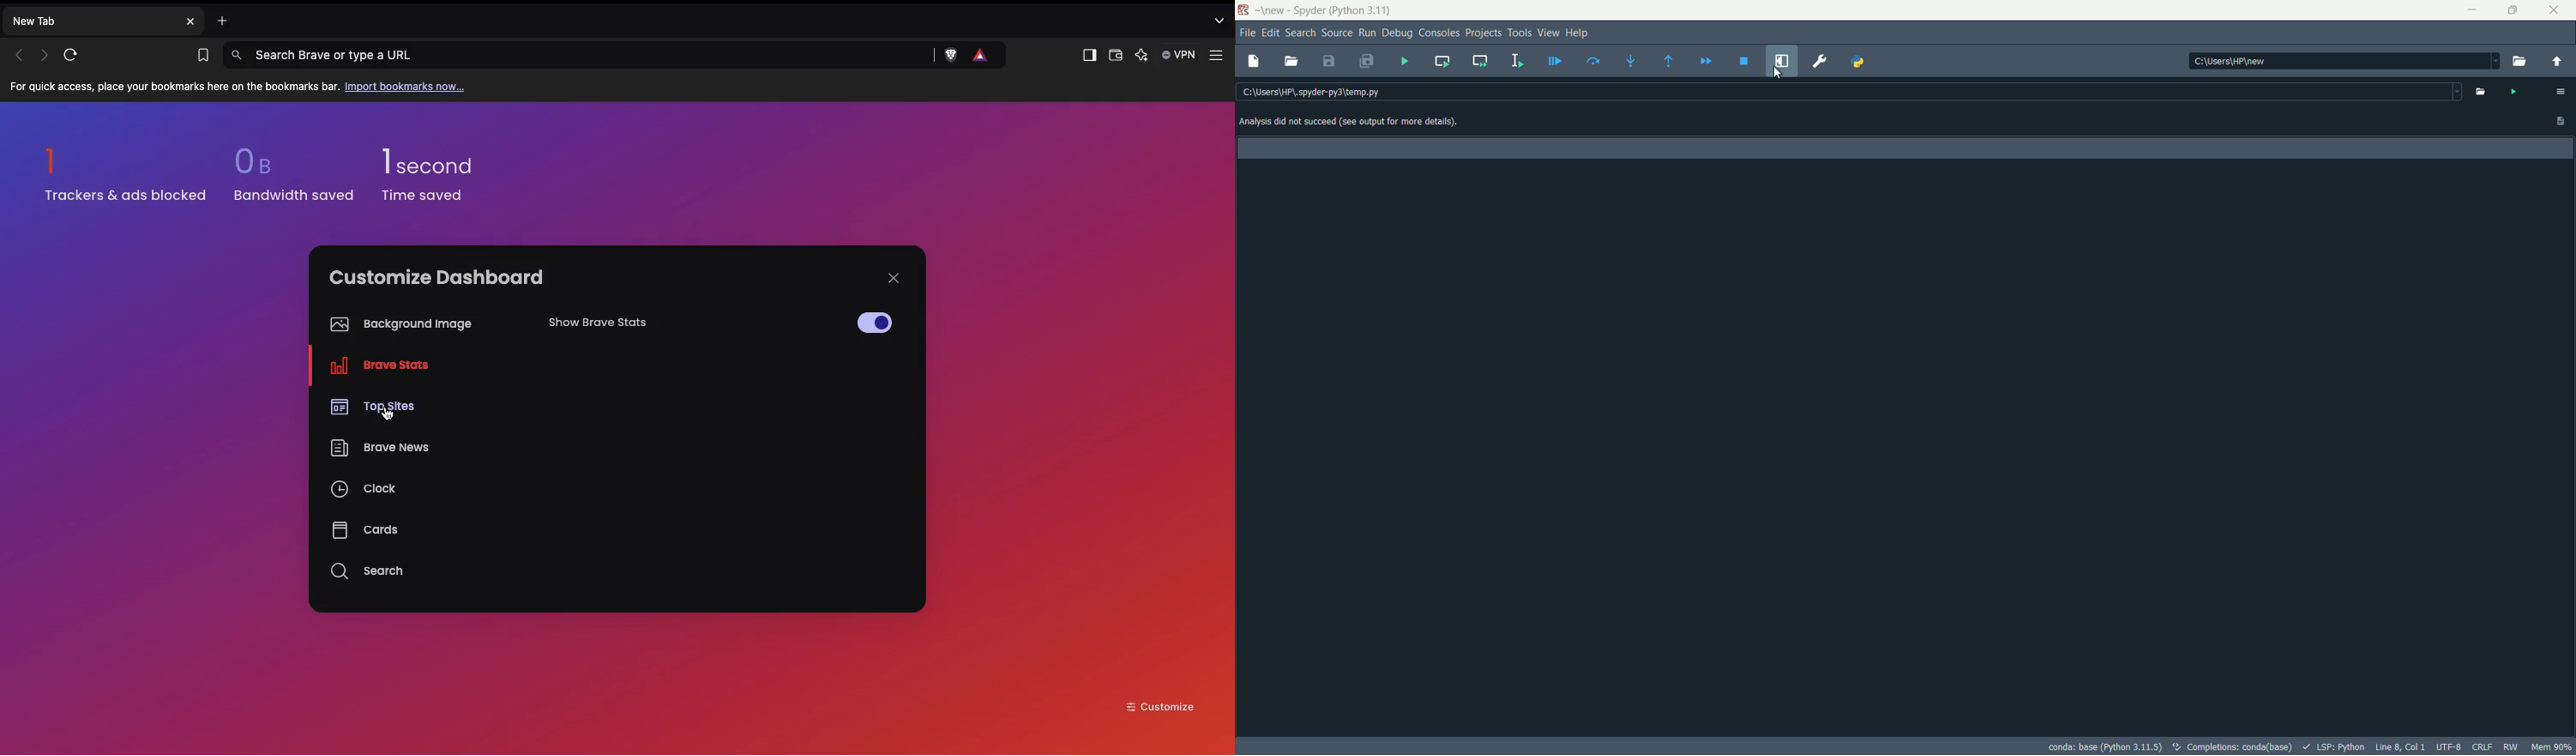 This screenshot has height=756, width=2576. What do you see at coordinates (1331, 93) in the screenshot?
I see `C:\Users\HP\.spyder-py3\temp.py` at bounding box center [1331, 93].